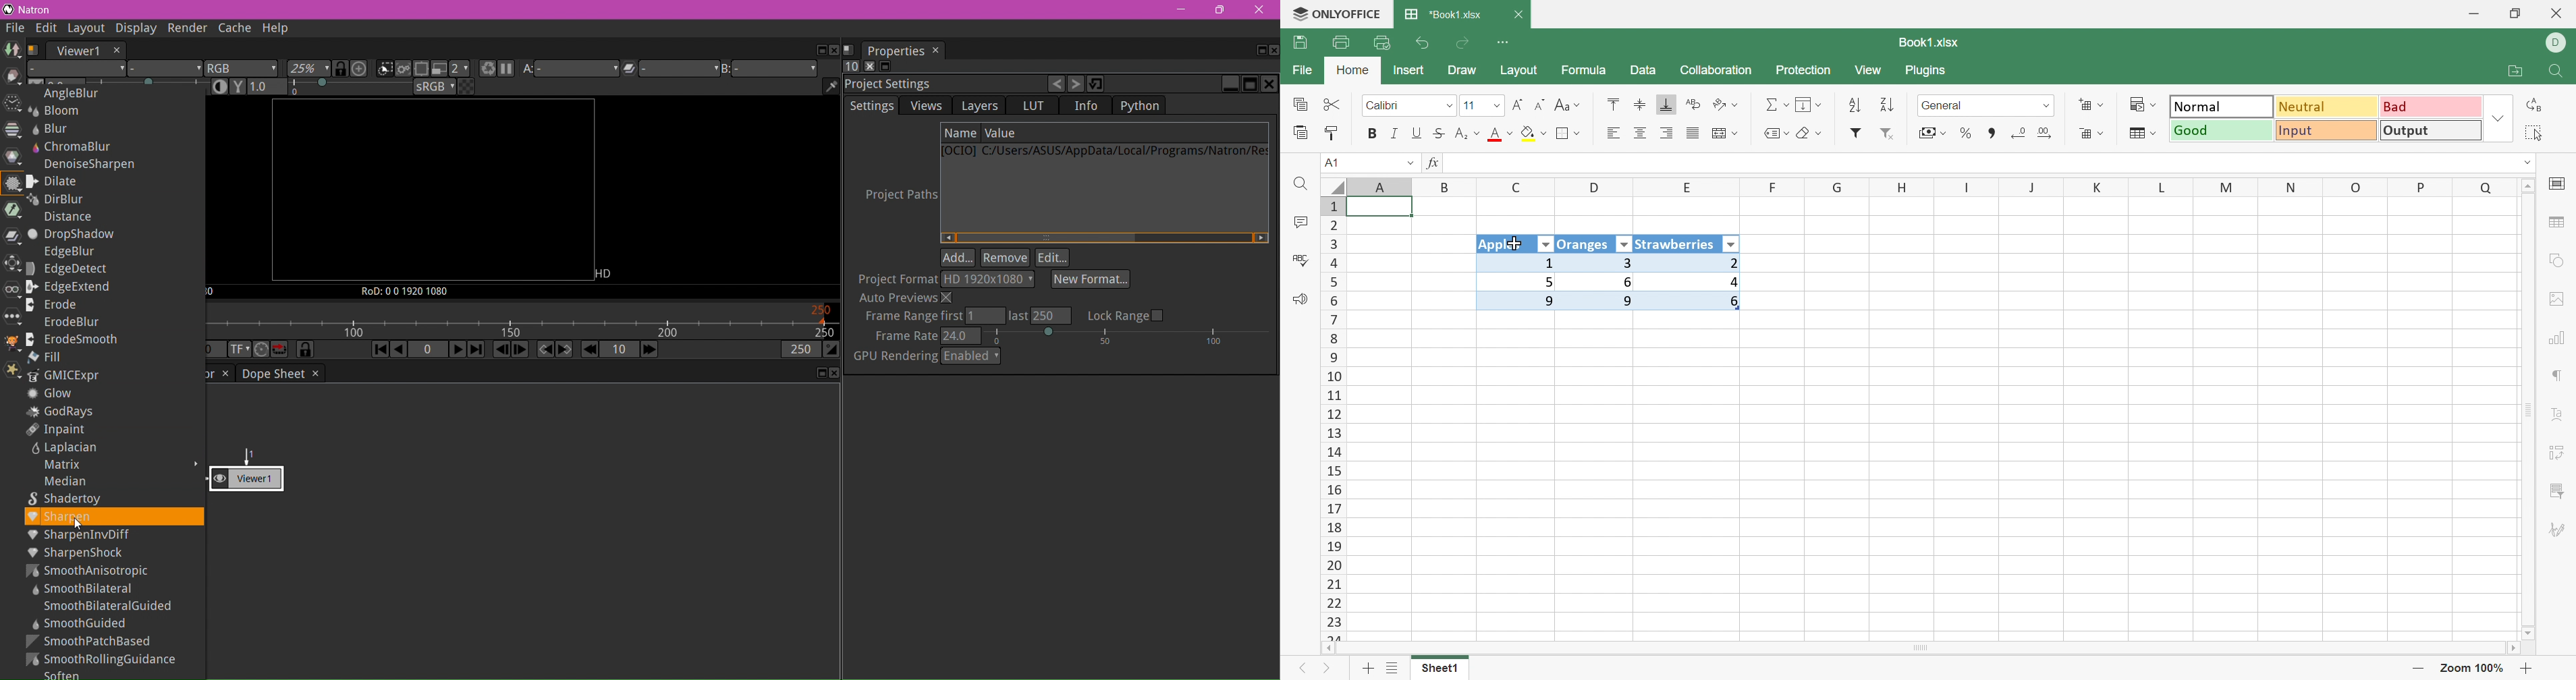  I want to click on Book1.xlsx, so click(1927, 42).